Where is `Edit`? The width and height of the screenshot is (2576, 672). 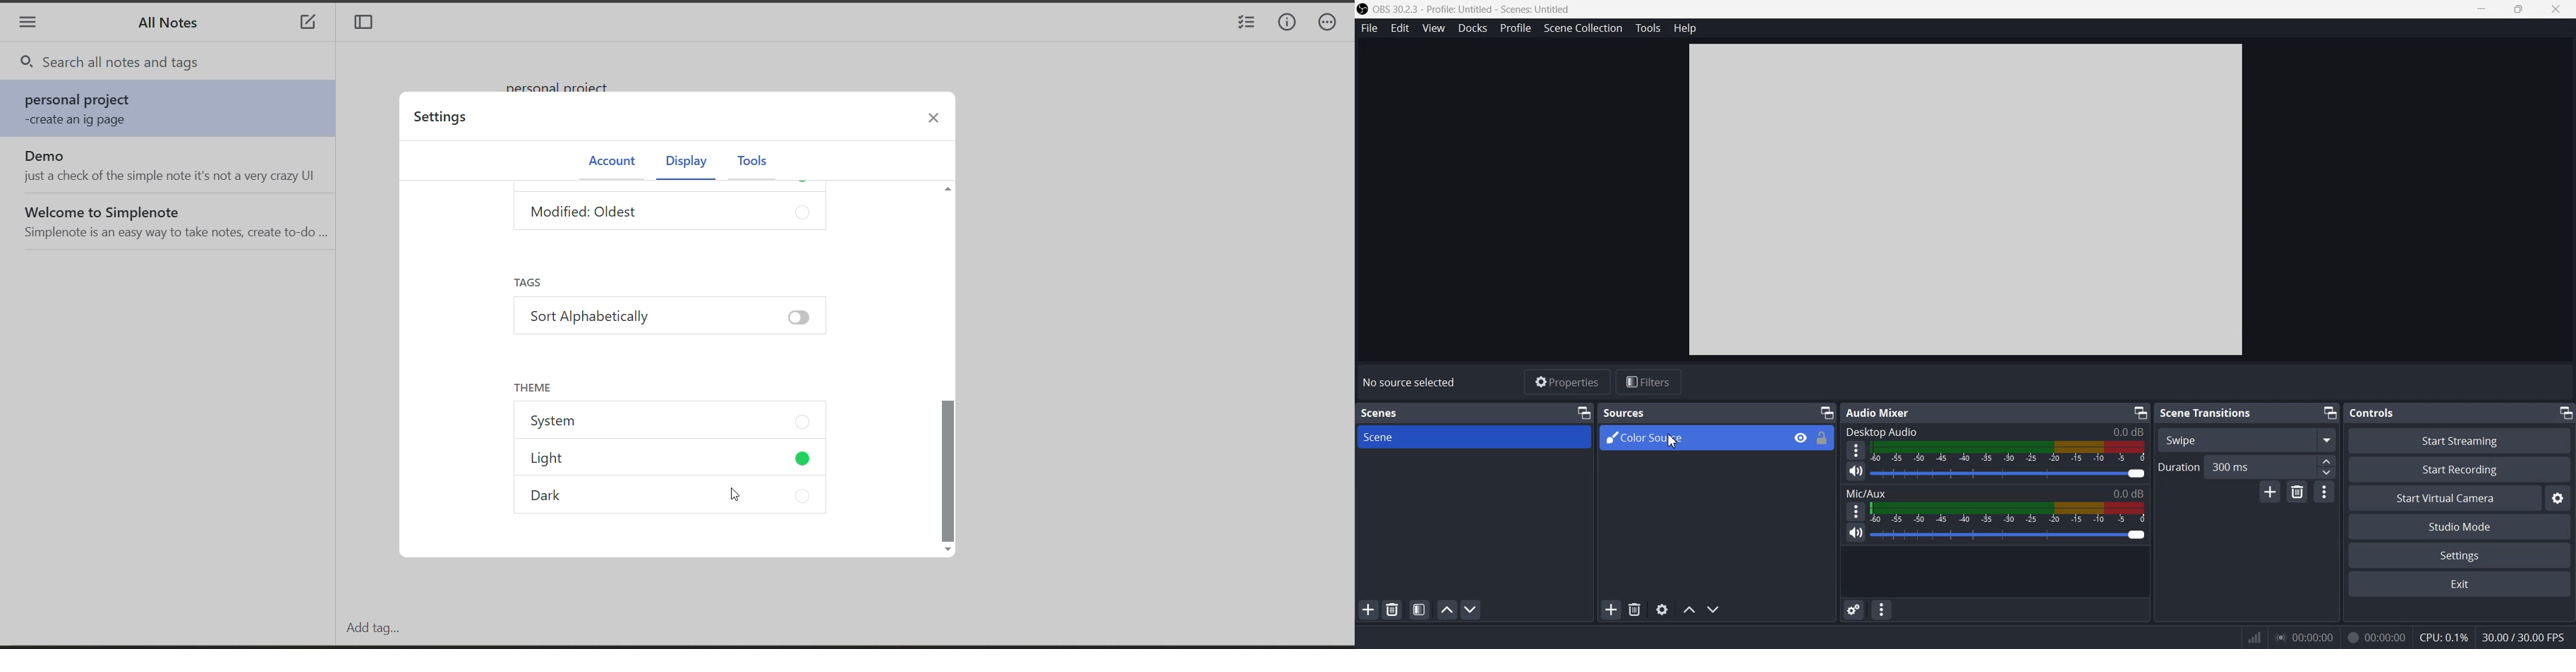
Edit is located at coordinates (1400, 27).